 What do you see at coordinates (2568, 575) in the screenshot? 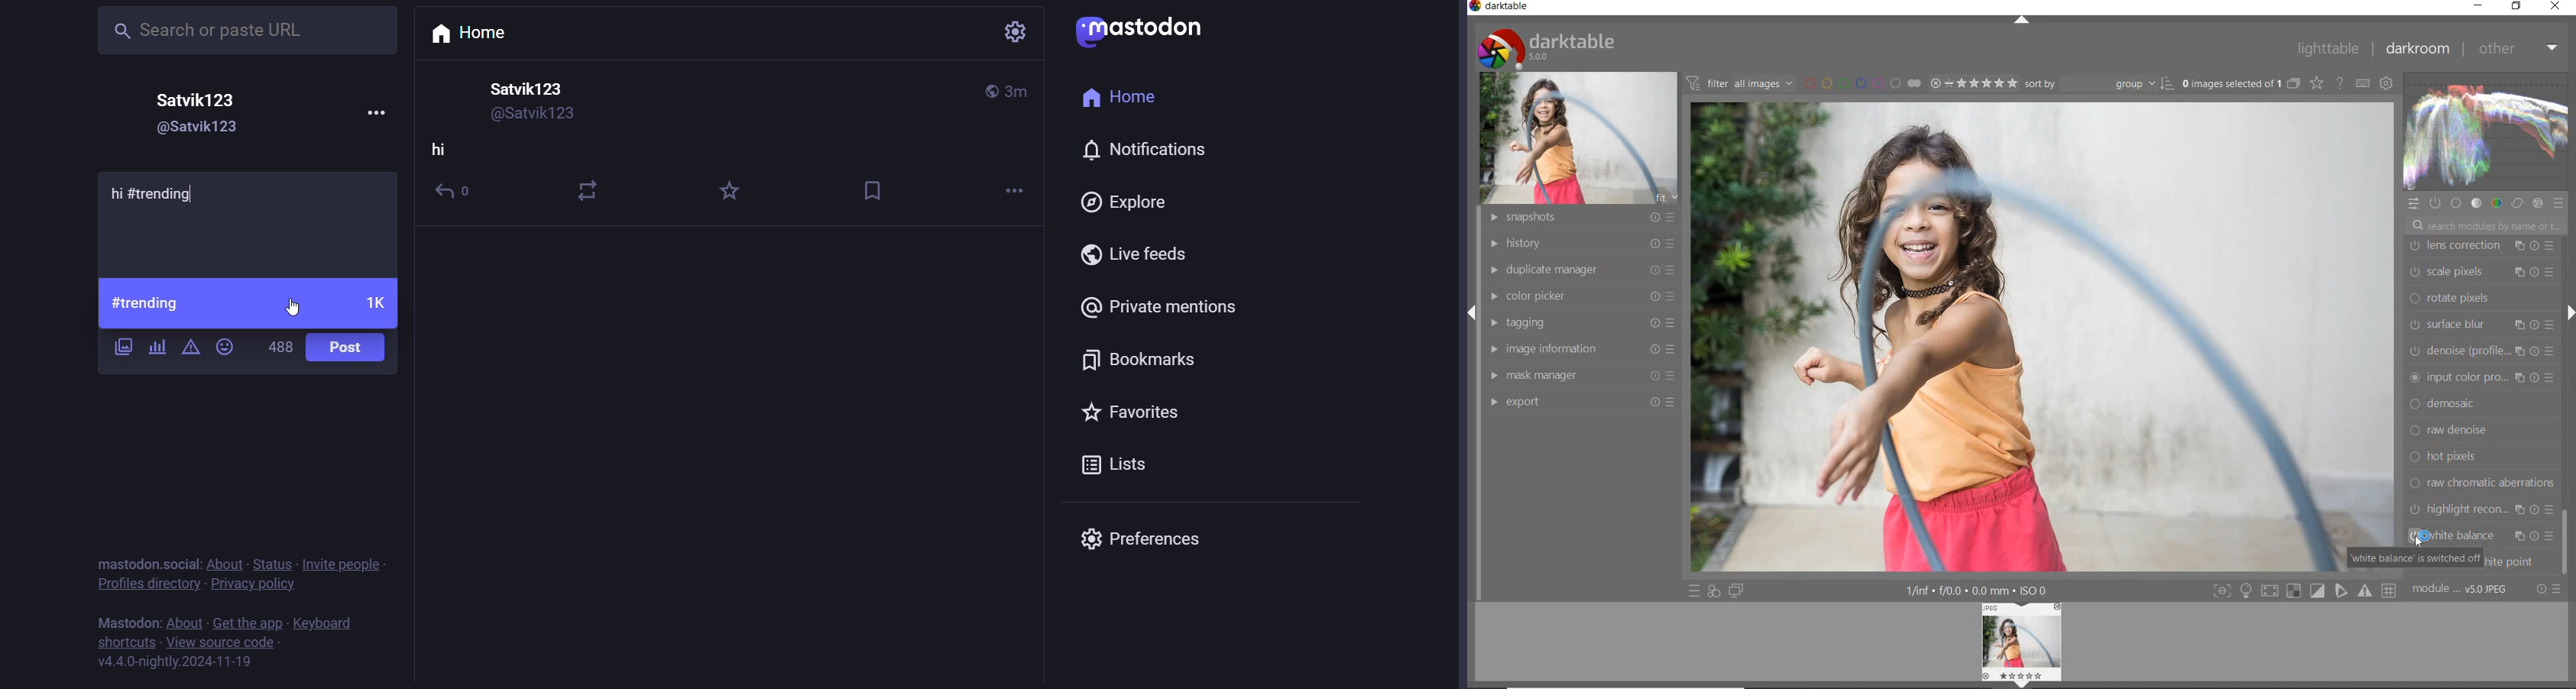
I see `CURSOR` at bounding box center [2568, 575].